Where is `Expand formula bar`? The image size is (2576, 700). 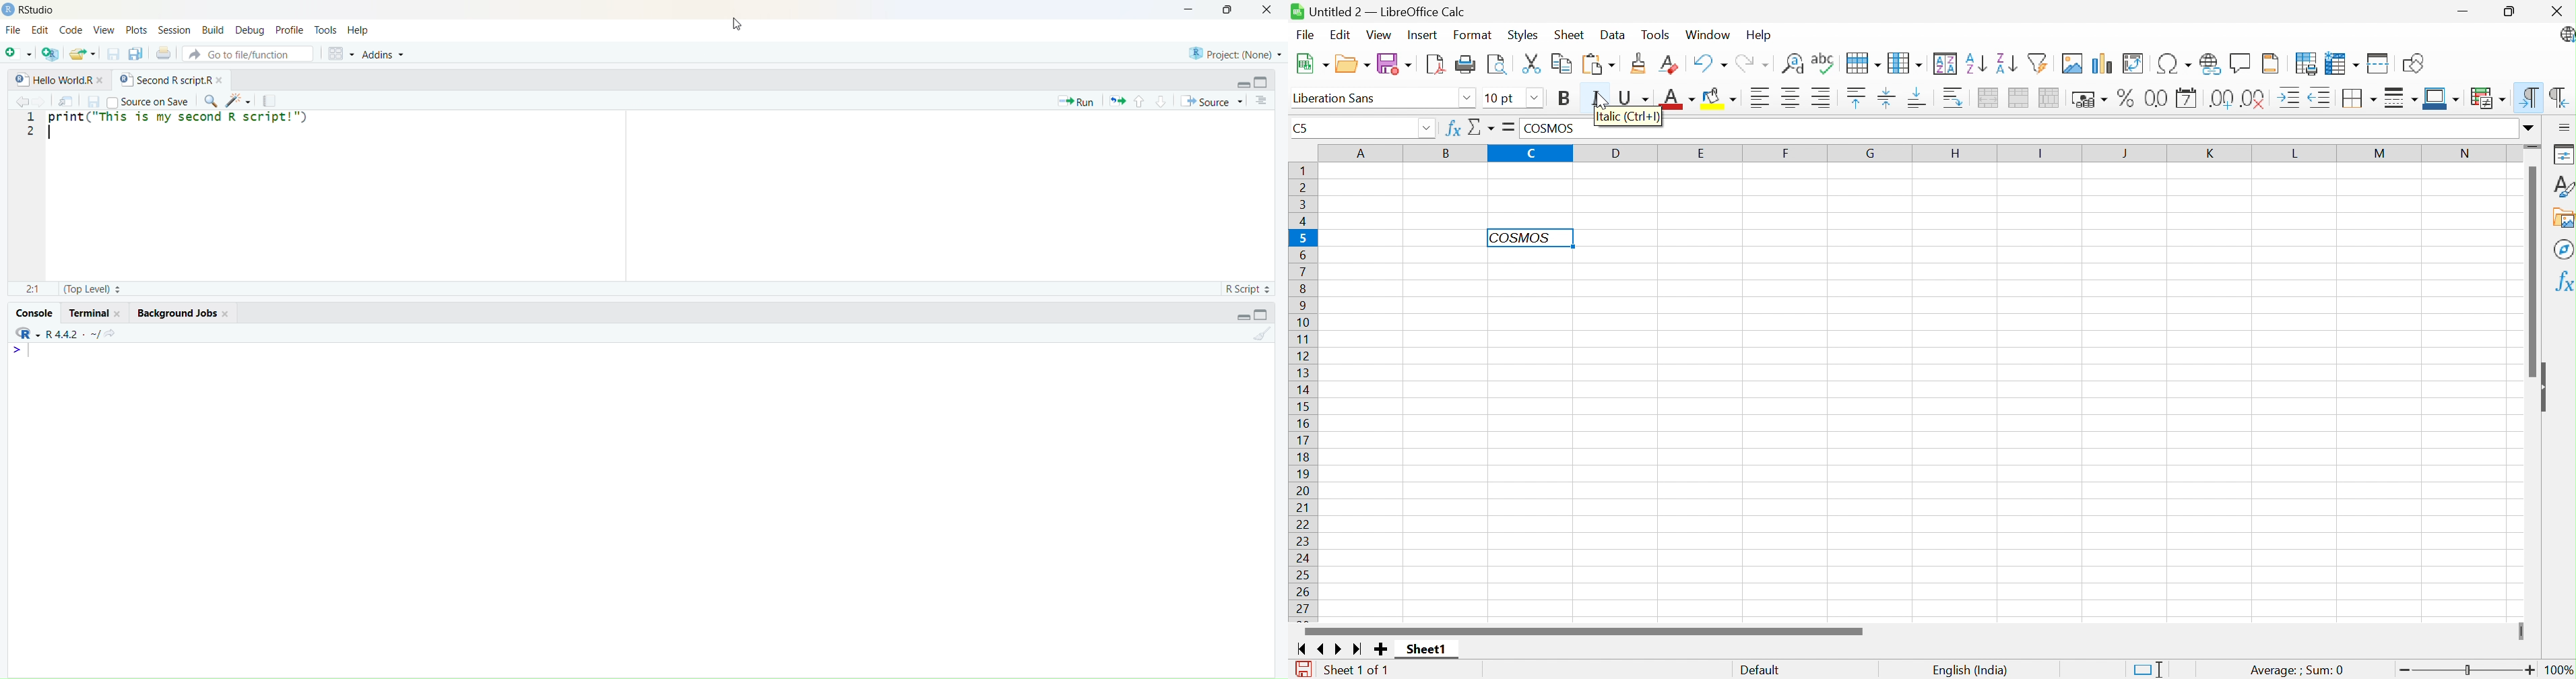
Expand formula bar is located at coordinates (2533, 128).